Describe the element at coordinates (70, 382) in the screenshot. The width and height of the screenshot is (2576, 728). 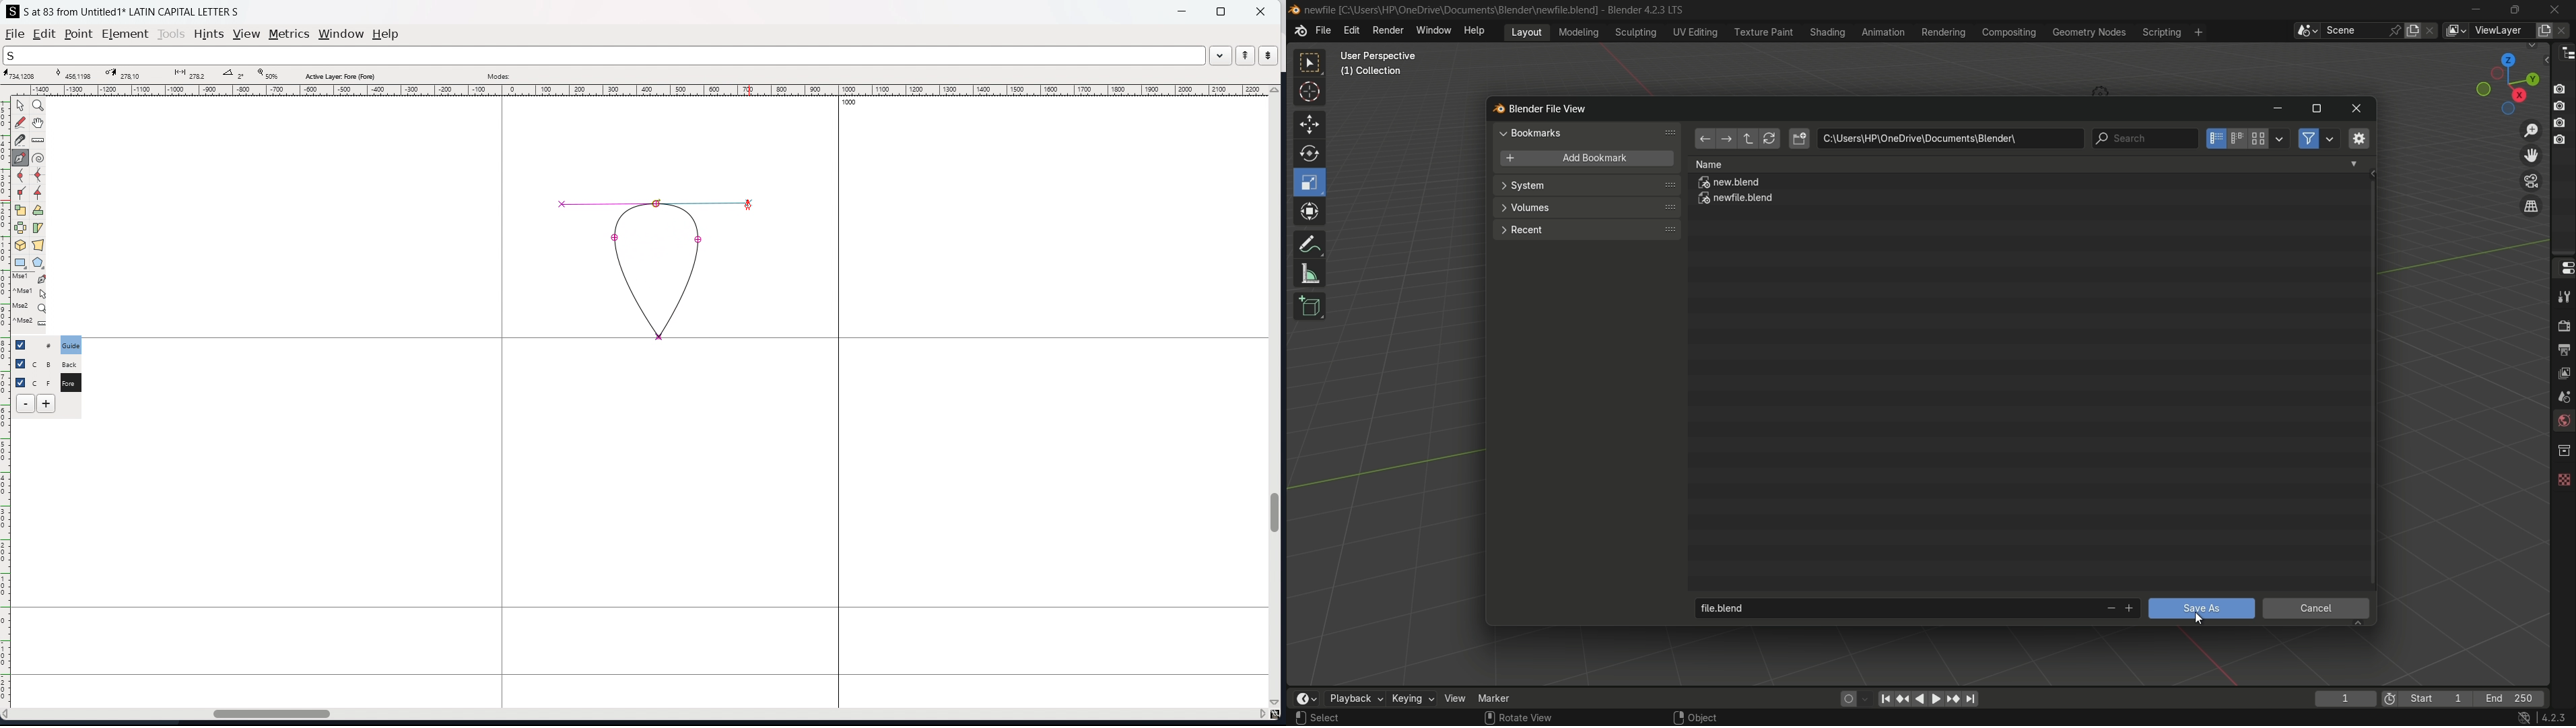
I see `C F Fore` at that location.